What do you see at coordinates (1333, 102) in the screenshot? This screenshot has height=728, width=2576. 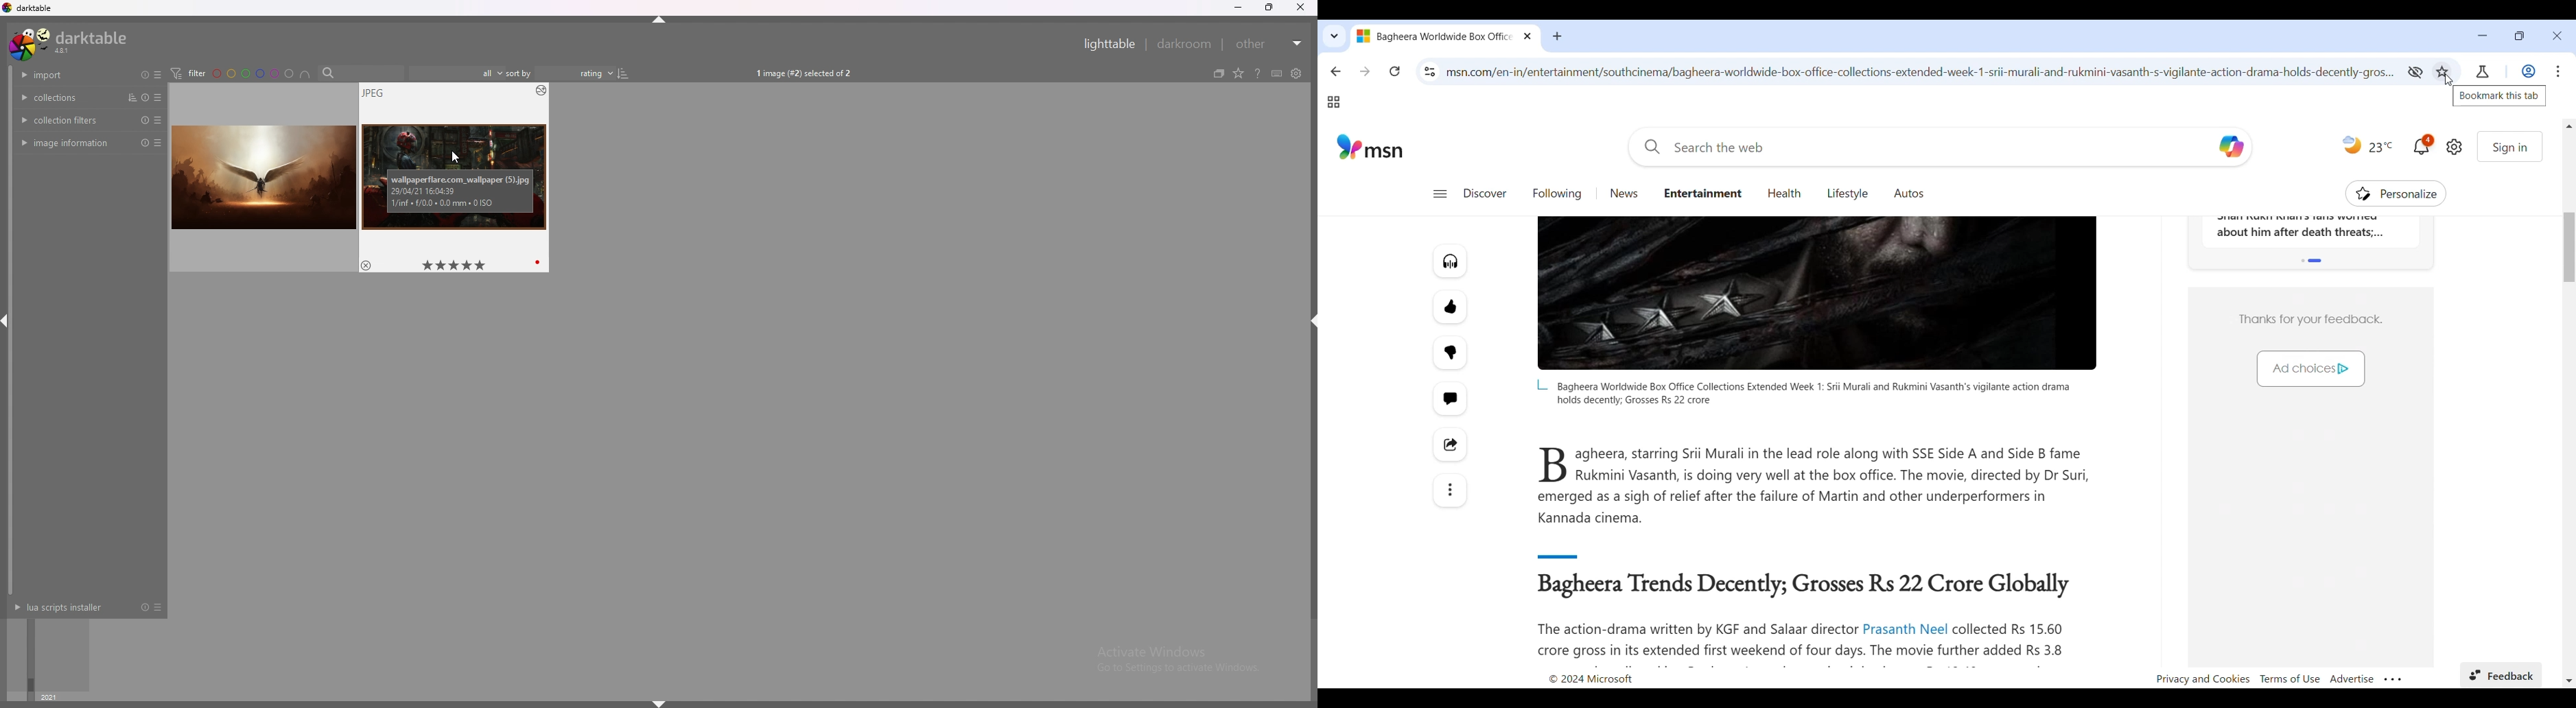 I see `Tab groups` at bounding box center [1333, 102].